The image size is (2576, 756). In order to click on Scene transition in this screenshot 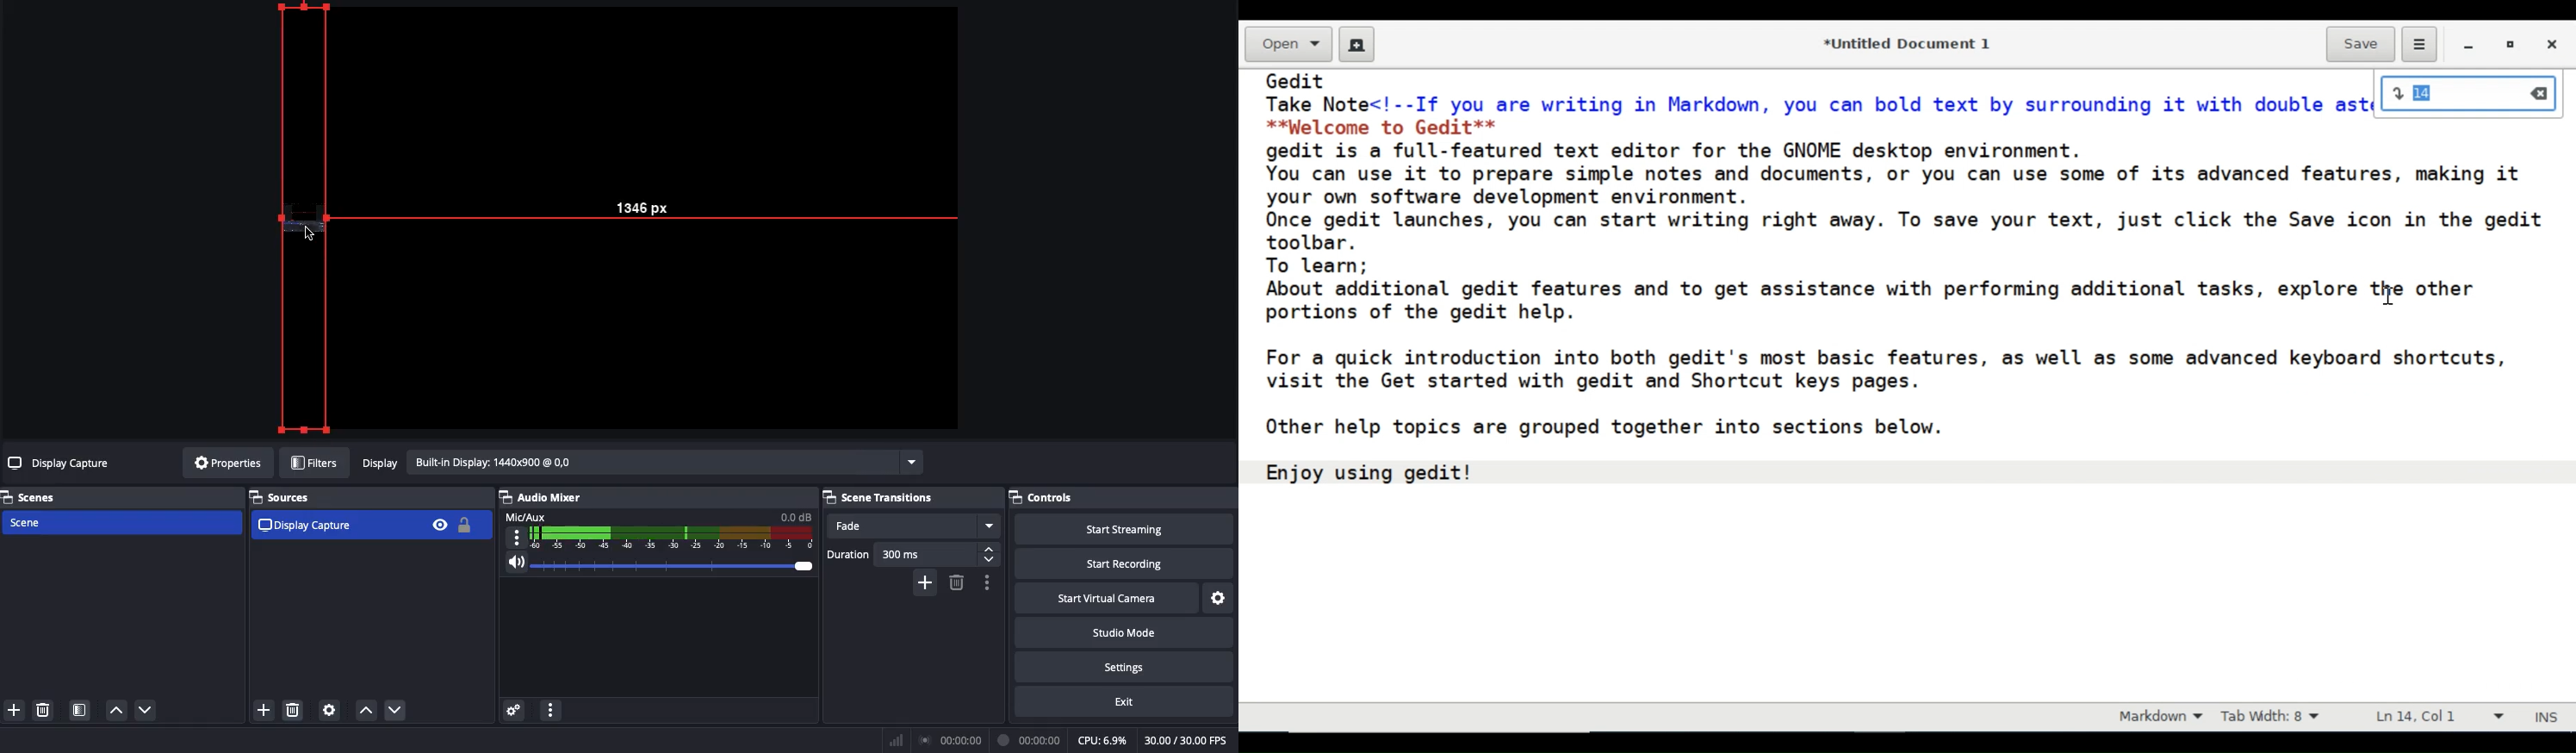, I will do `click(881, 497)`.